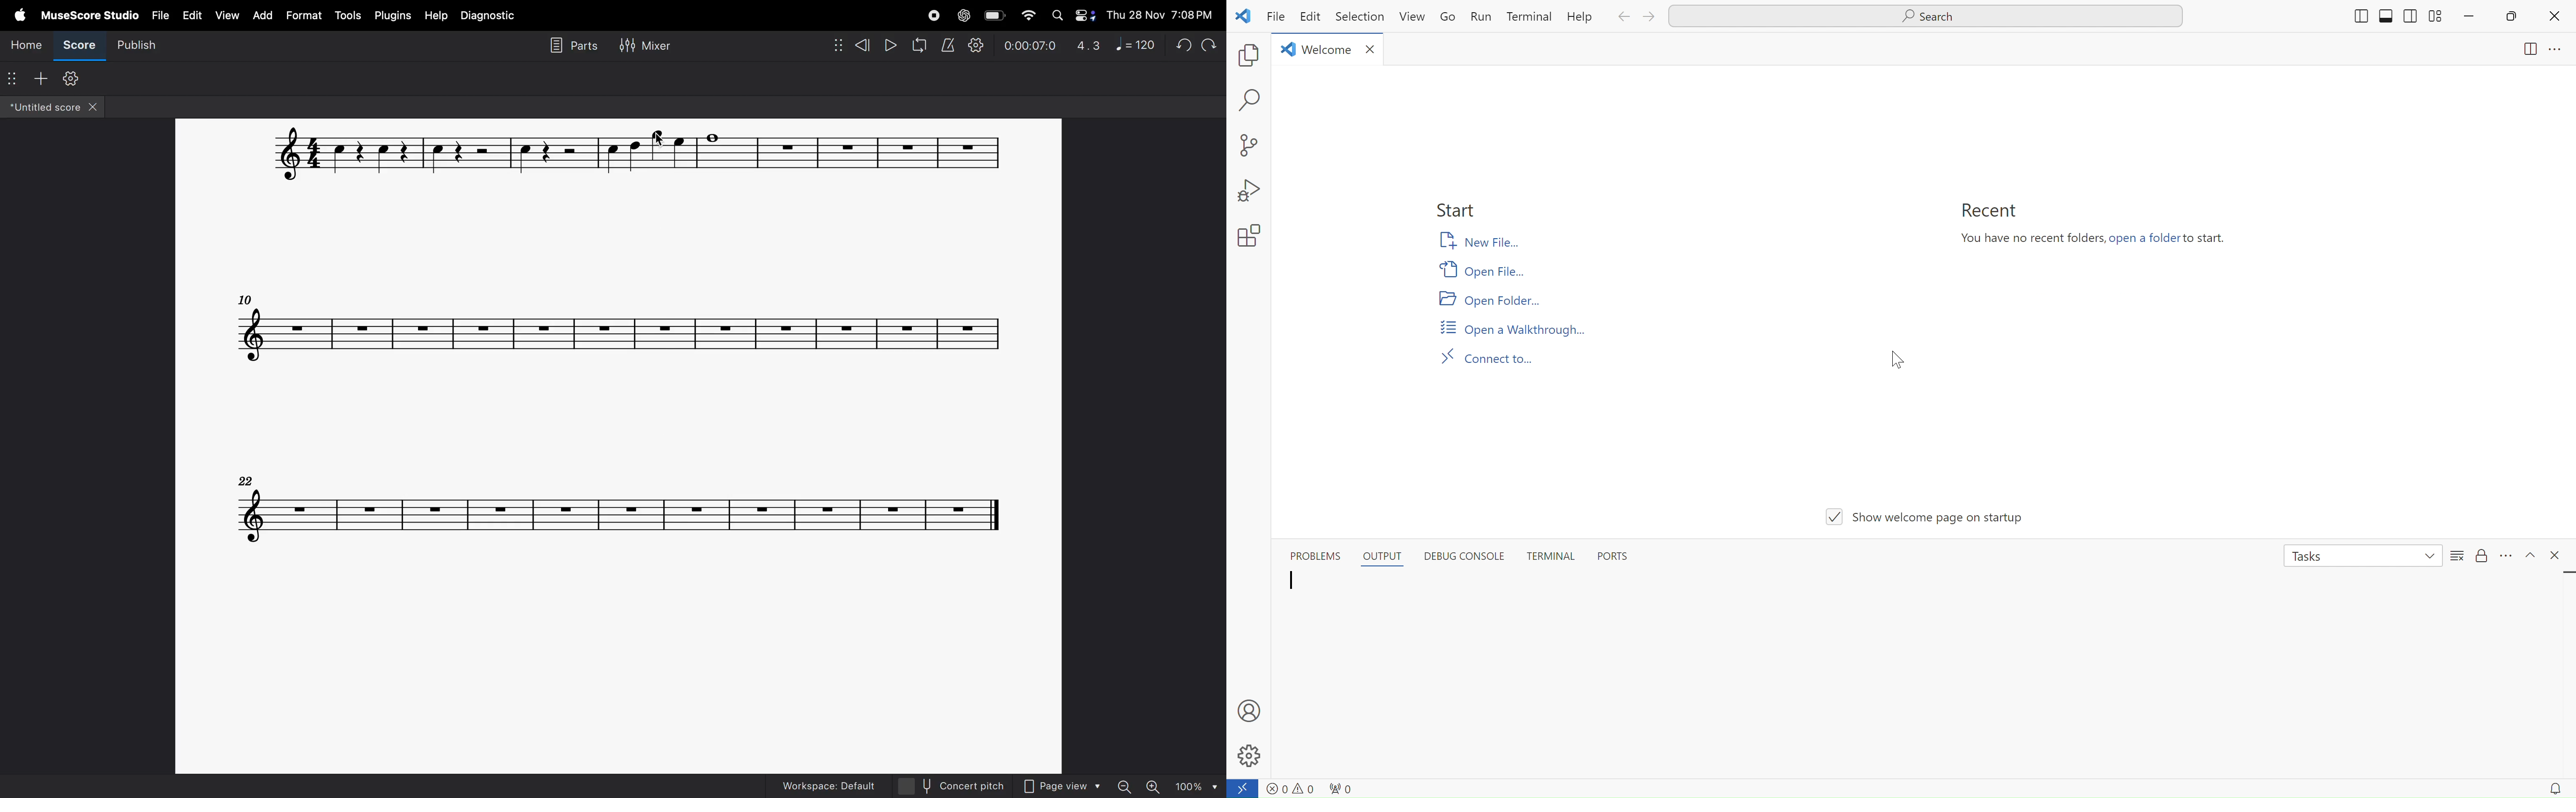  Describe the element at coordinates (1313, 18) in the screenshot. I see `Edit` at that location.